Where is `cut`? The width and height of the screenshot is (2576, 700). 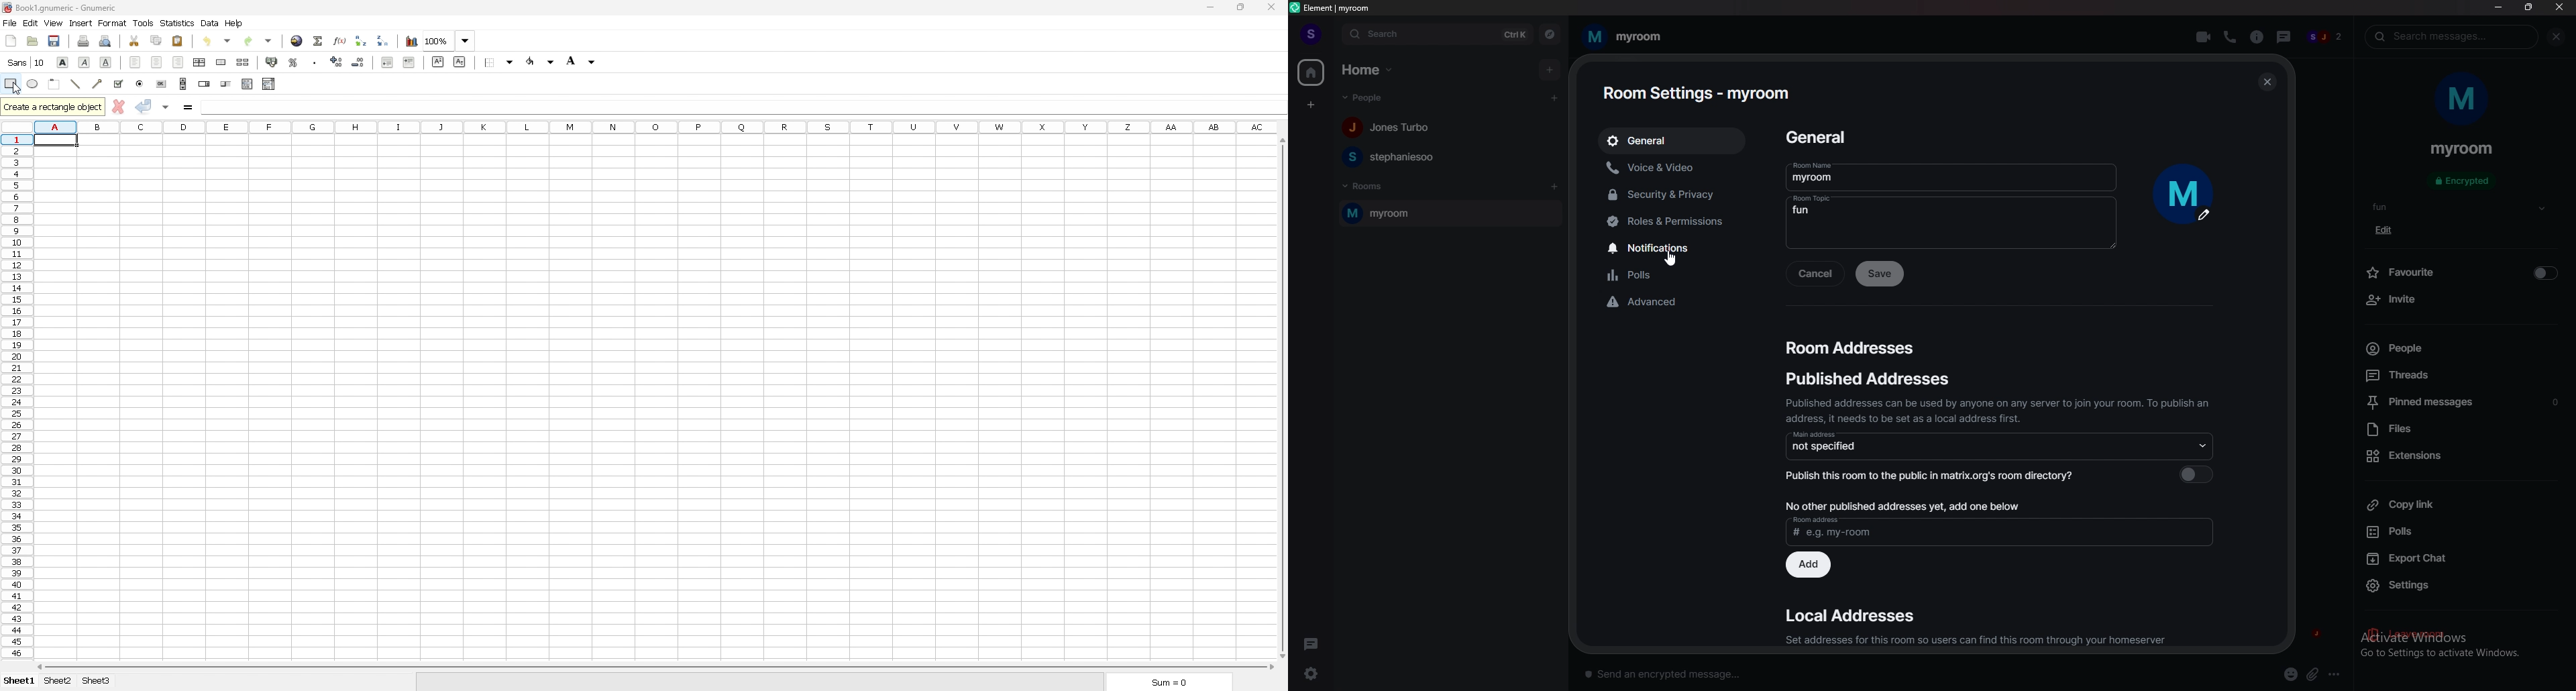 cut is located at coordinates (135, 41).